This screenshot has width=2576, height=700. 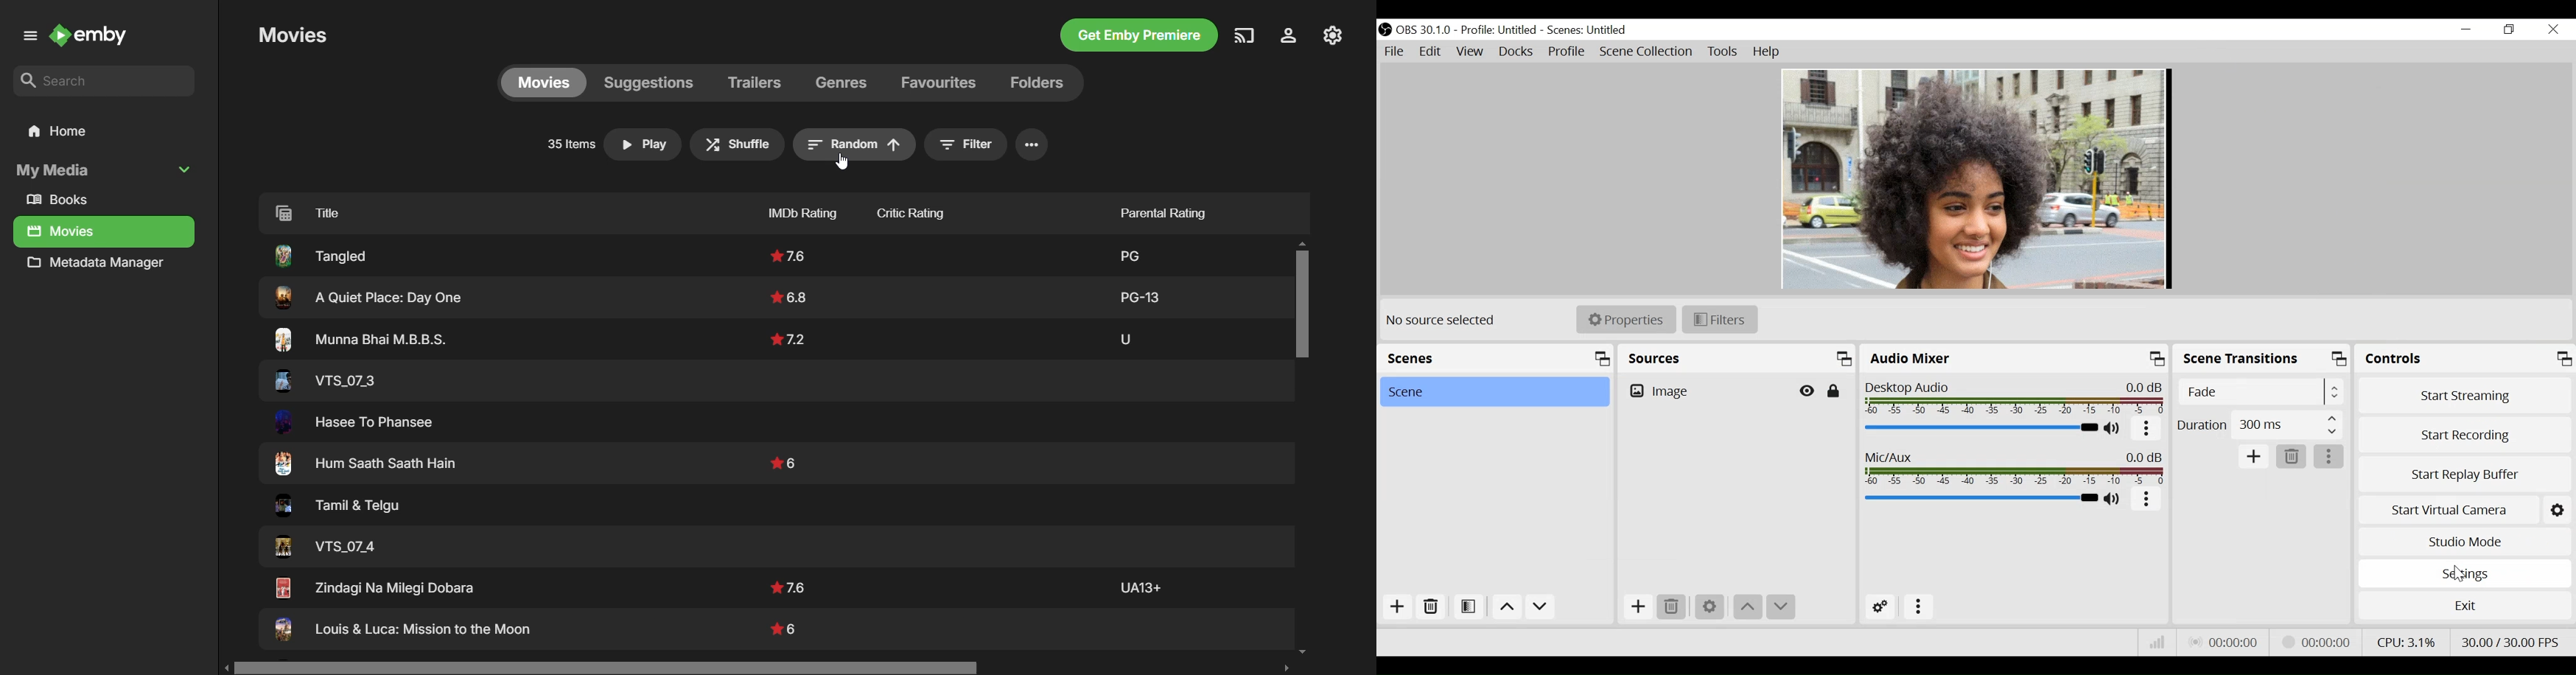 What do you see at coordinates (2254, 456) in the screenshot?
I see `Add ` at bounding box center [2254, 456].